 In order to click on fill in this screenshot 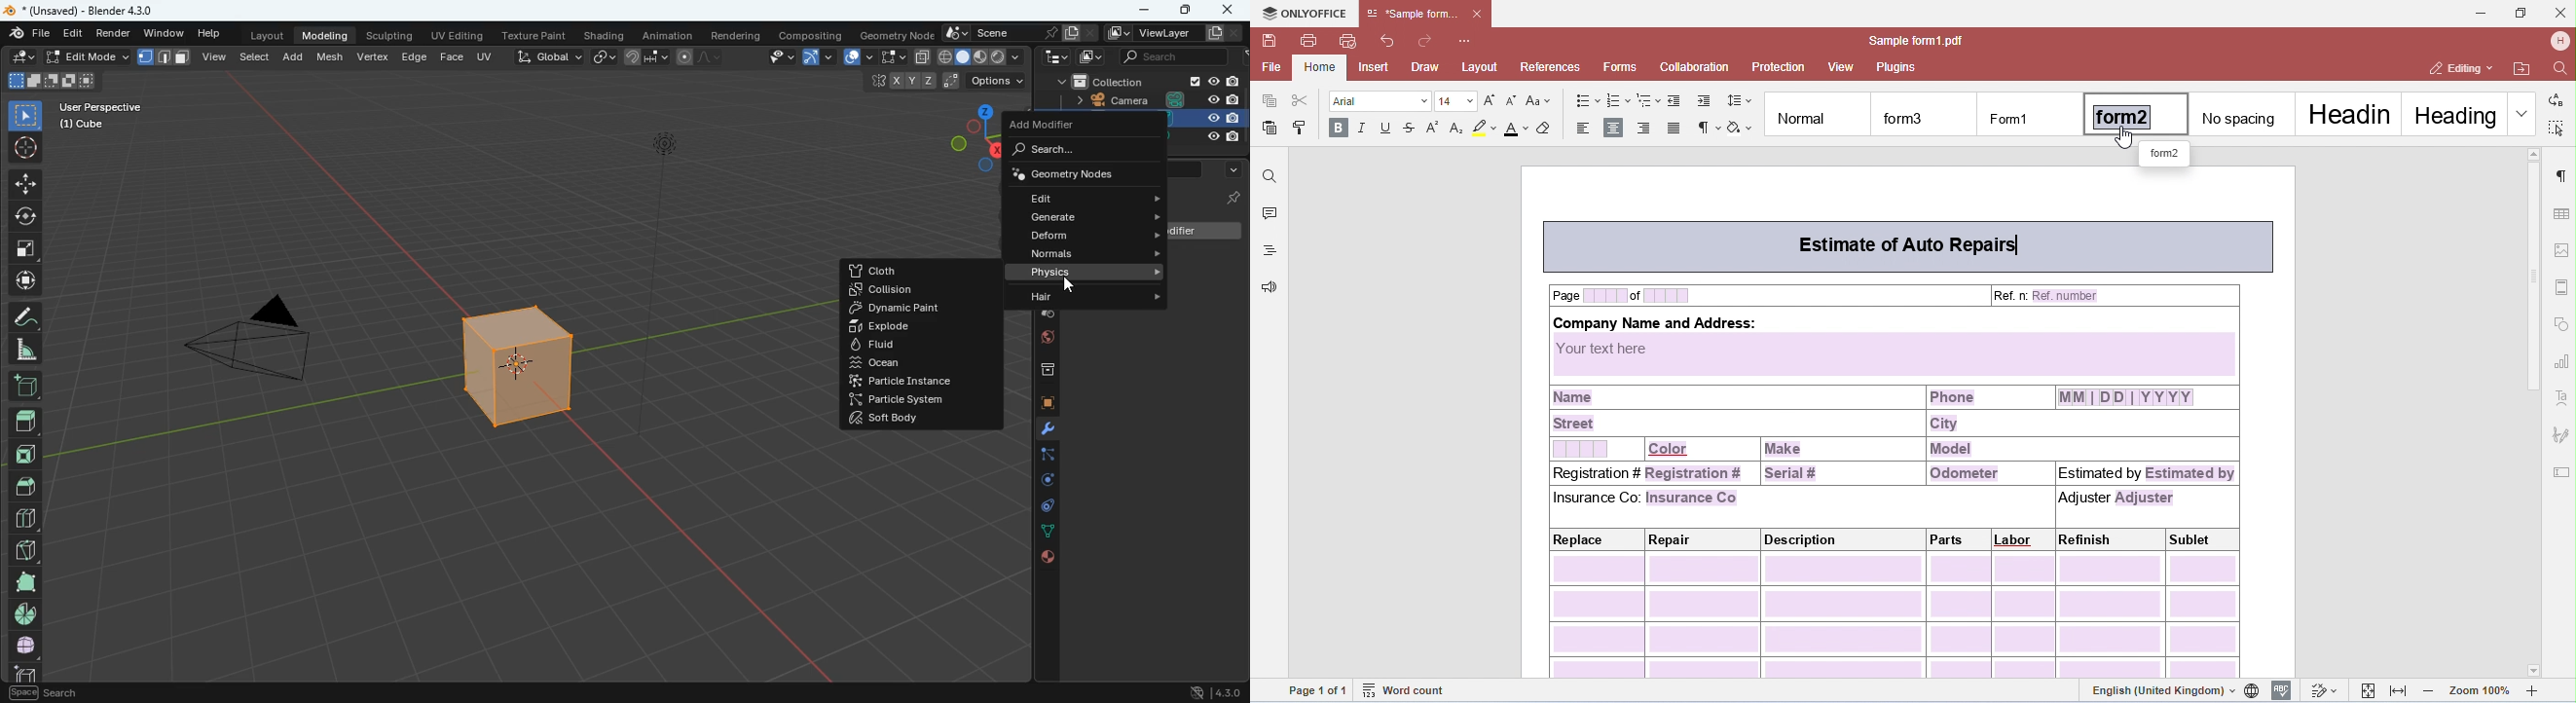, I will do `click(981, 56)`.